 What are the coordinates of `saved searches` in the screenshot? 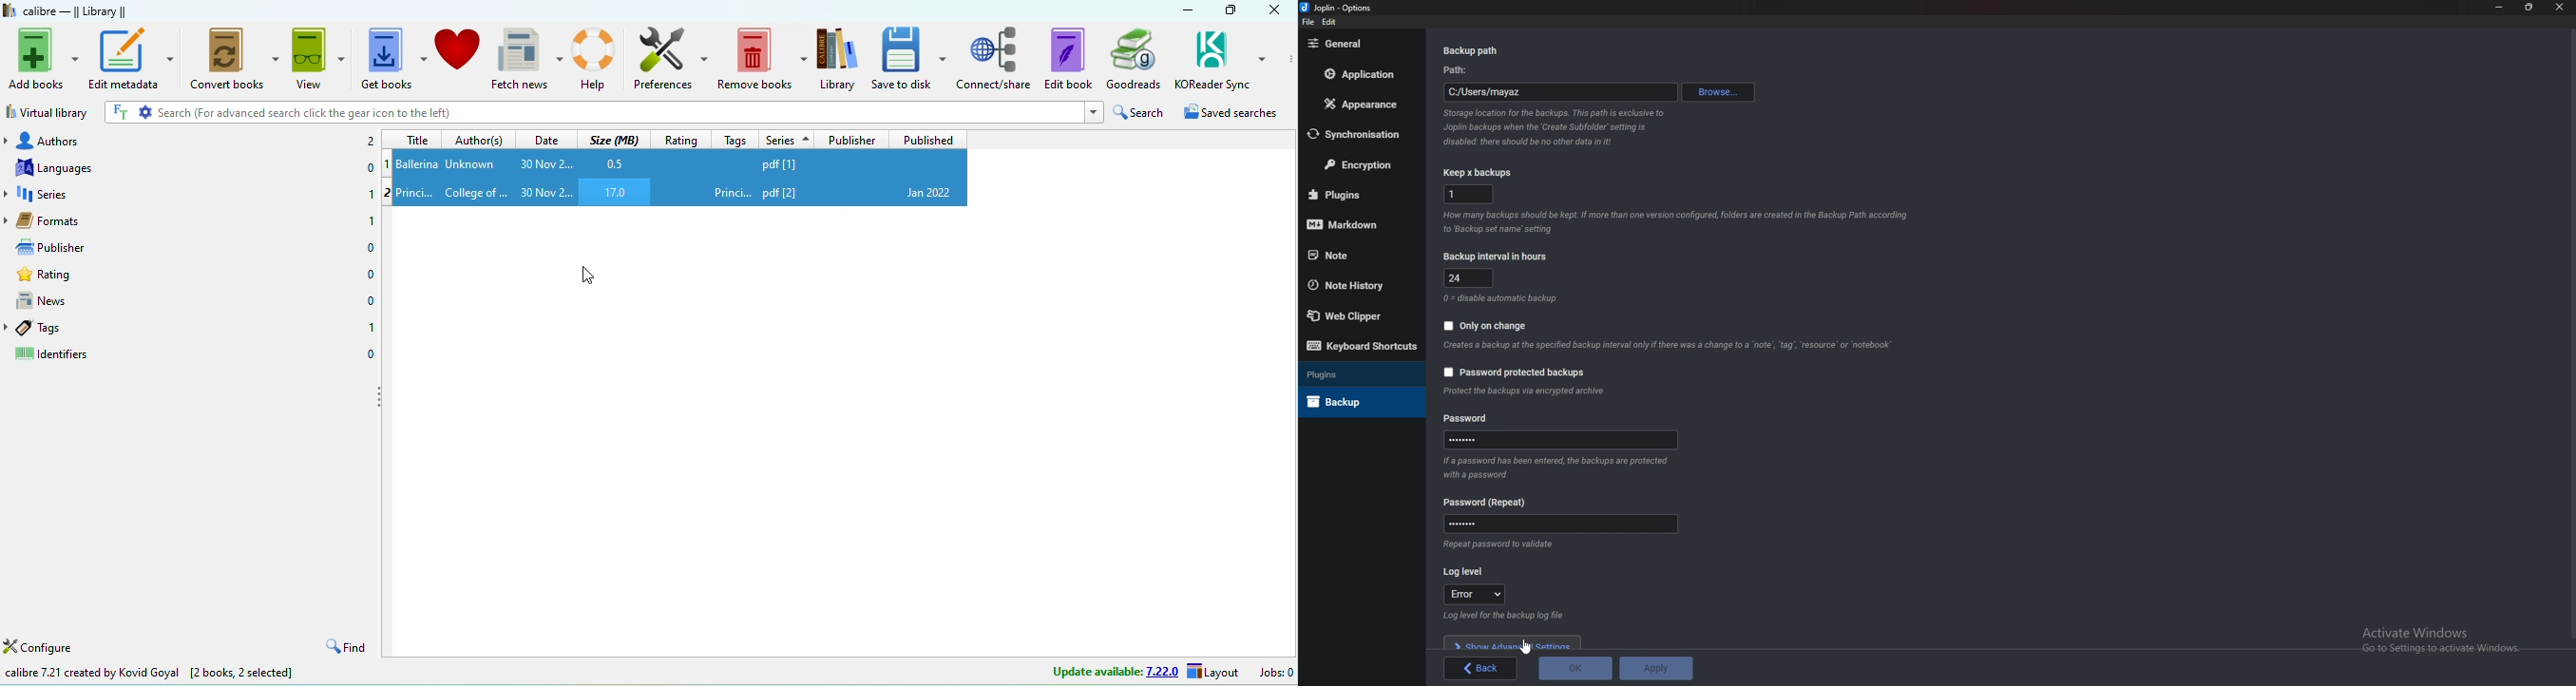 It's located at (1238, 112).